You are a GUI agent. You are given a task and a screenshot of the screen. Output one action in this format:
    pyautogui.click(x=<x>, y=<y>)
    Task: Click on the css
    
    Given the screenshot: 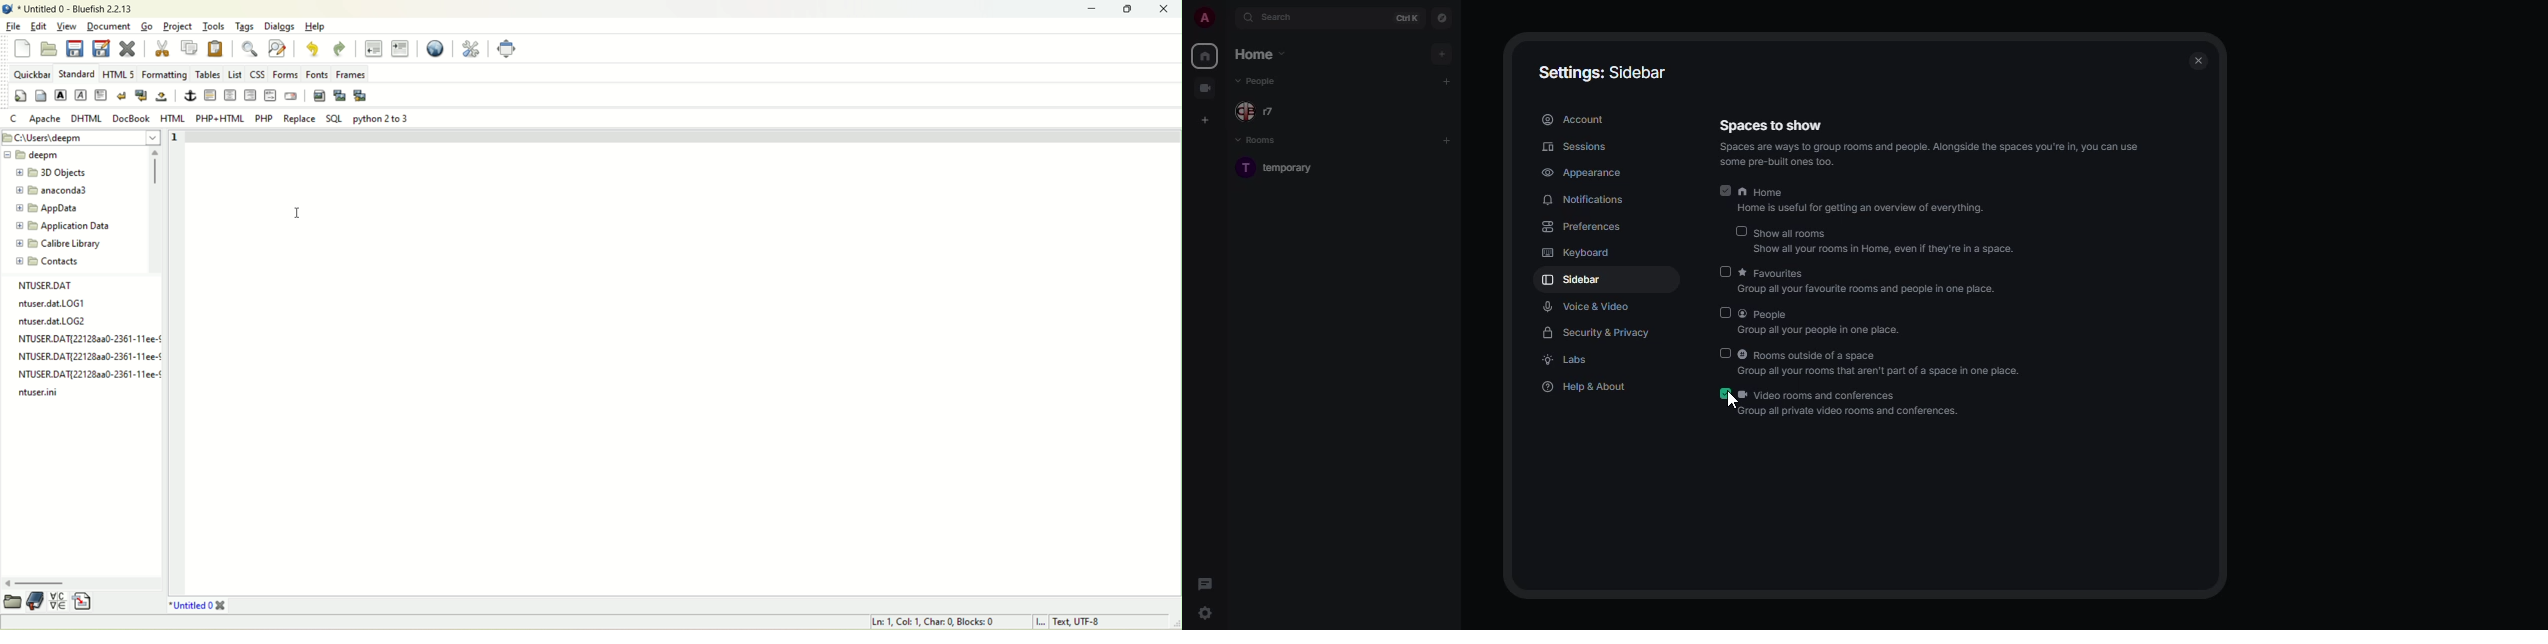 What is the action you would take?
    pyautogui.click(x=258, y=74)
    